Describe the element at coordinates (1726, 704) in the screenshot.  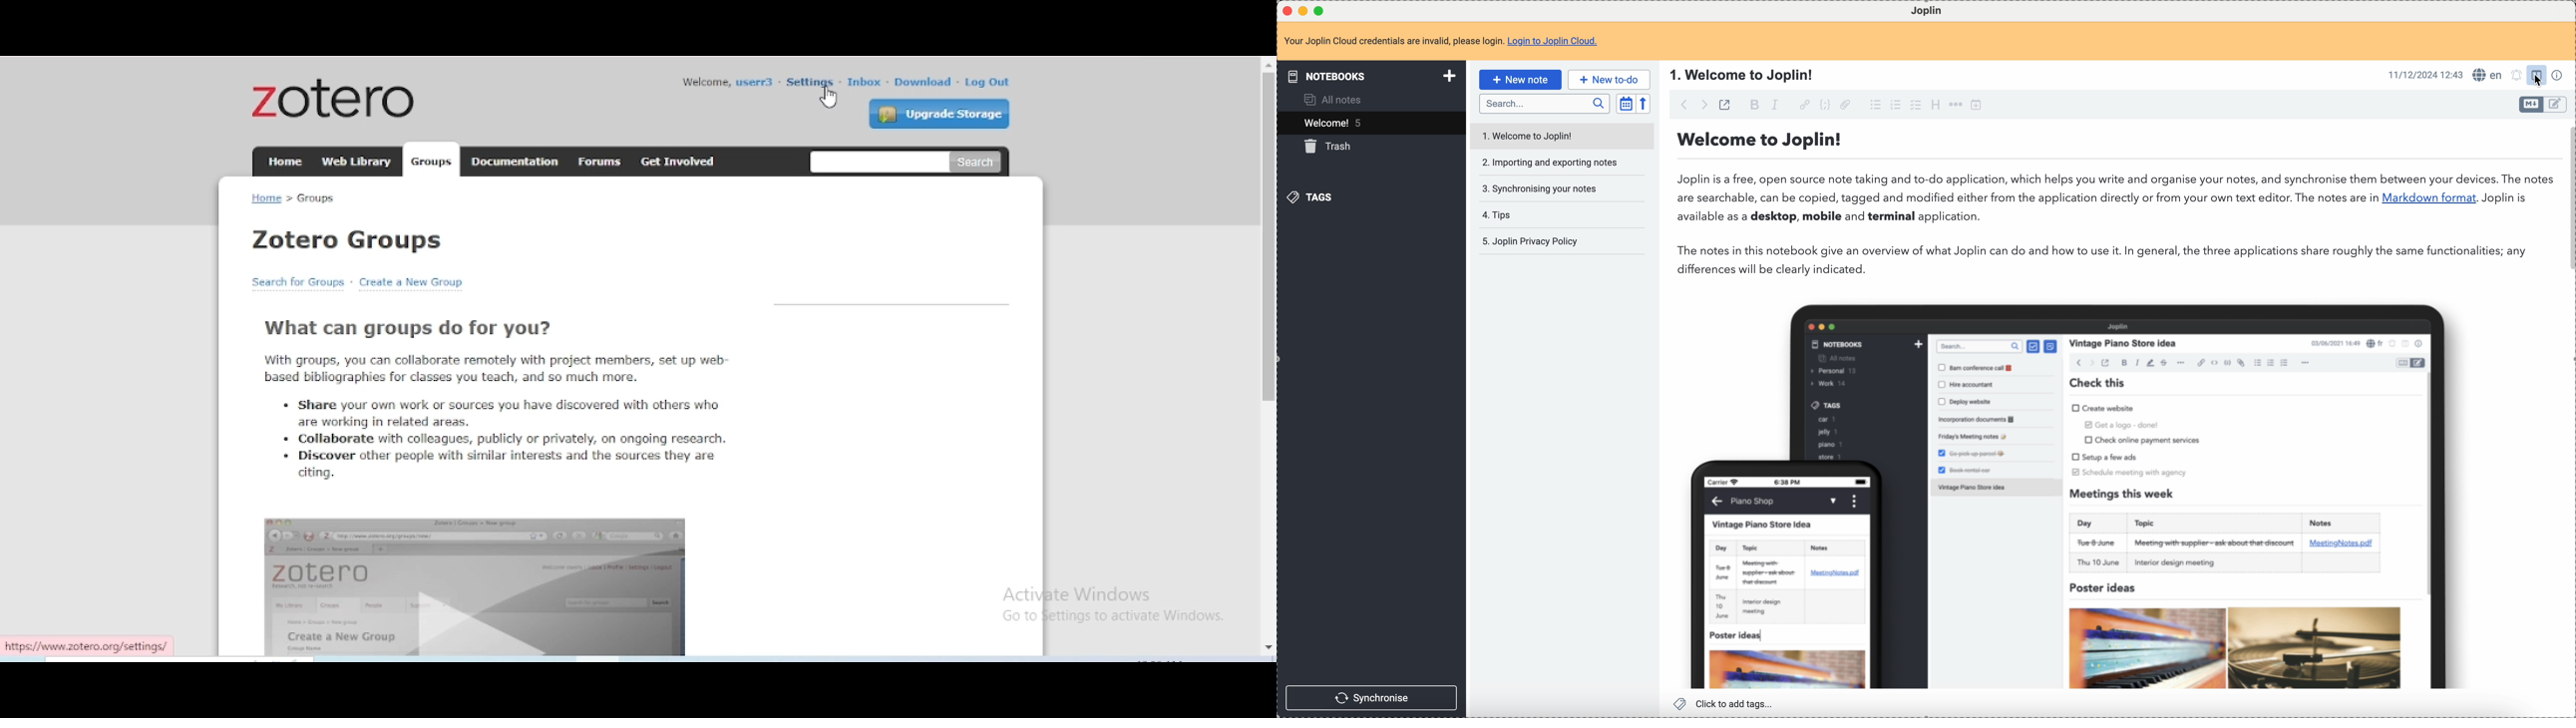
I see `click to add tags` at that location.